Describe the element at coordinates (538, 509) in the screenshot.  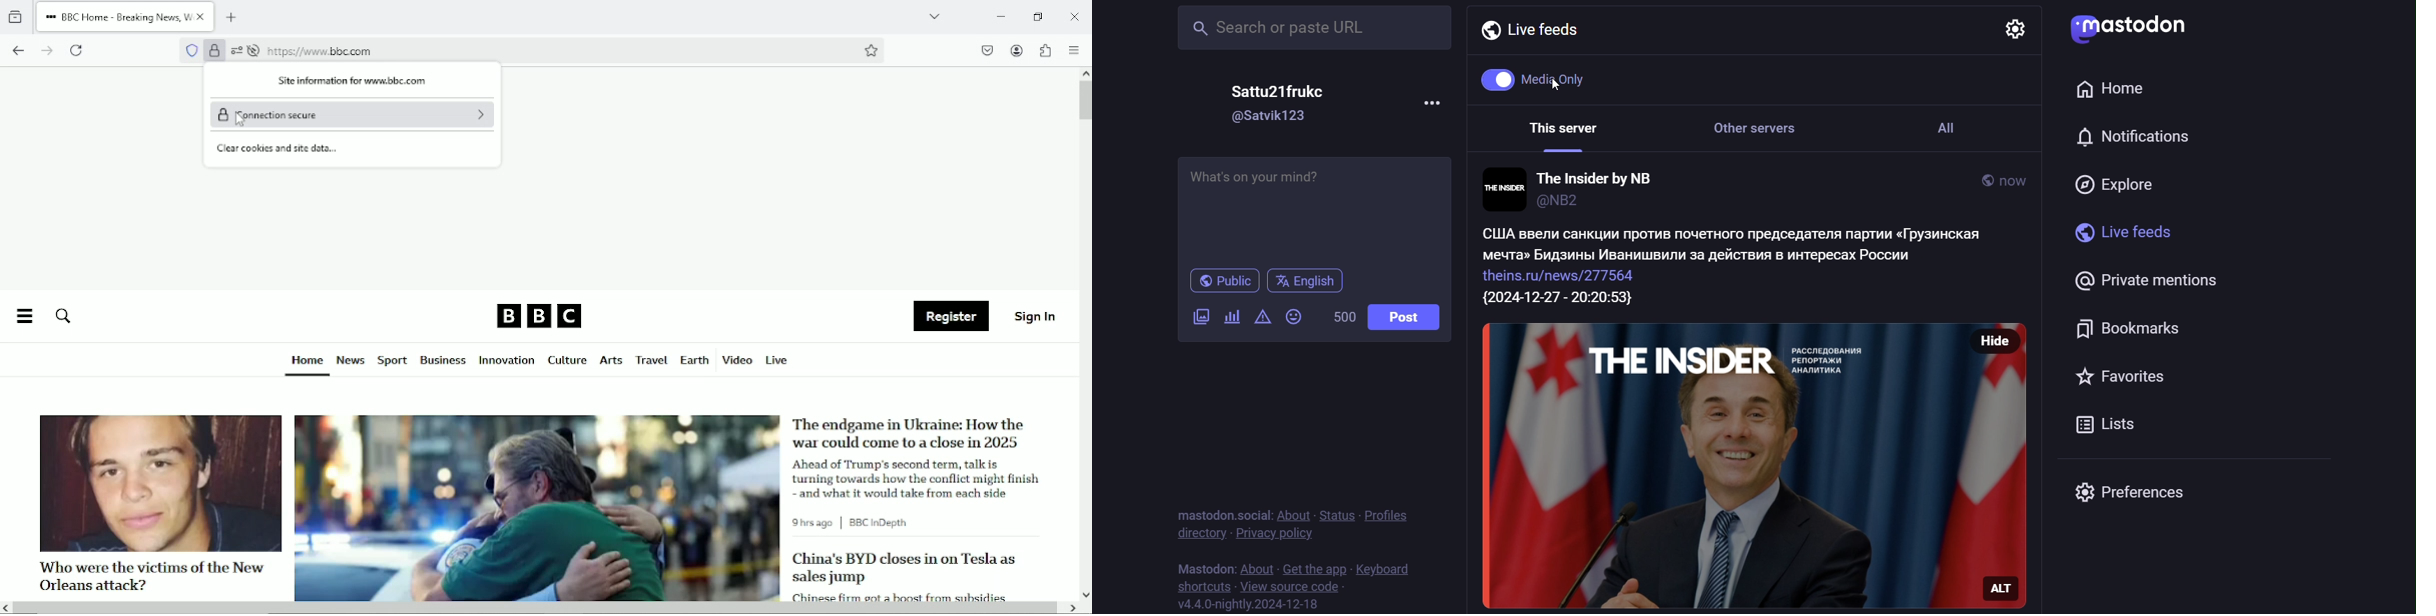
I see `image` at that location.